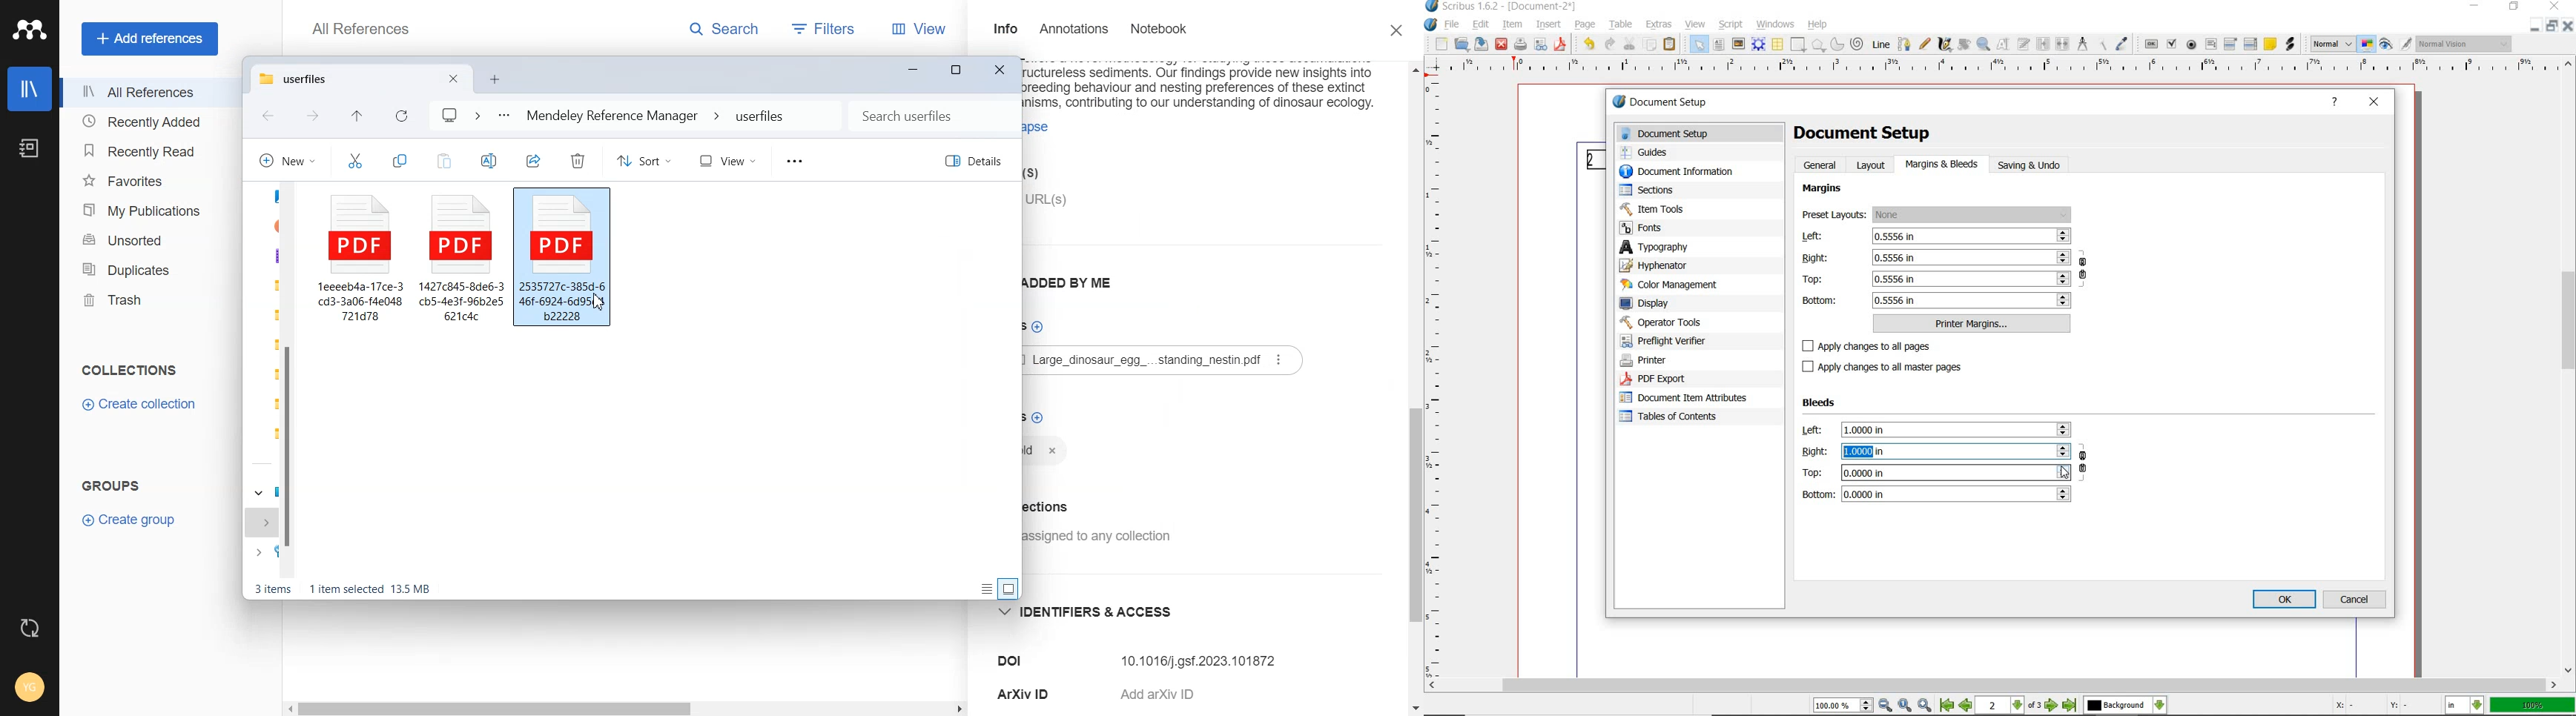 This screenshot has width=2576, height=728. I want to click on Go forward, so click(313, 115).